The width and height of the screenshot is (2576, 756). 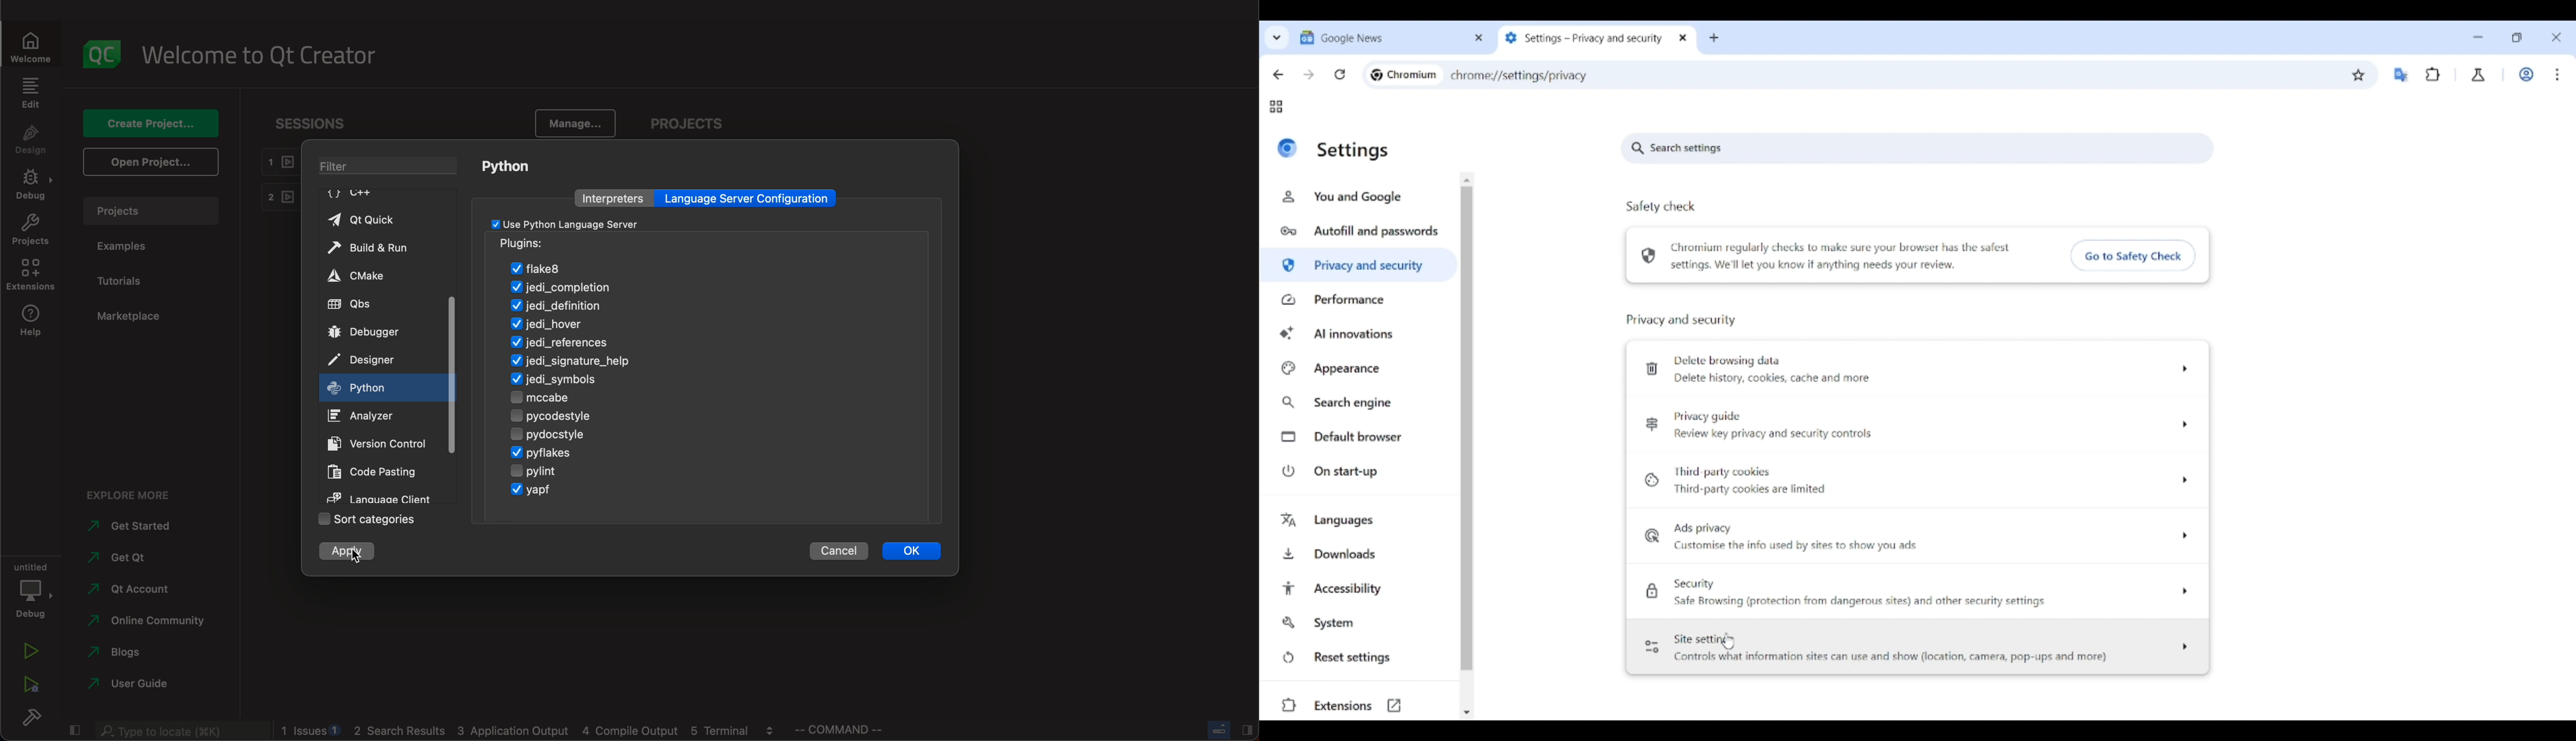 What do you see at coordinates (1278, 75) in the screenshot?
I see `Go back` at bounding box center [1278, 75].